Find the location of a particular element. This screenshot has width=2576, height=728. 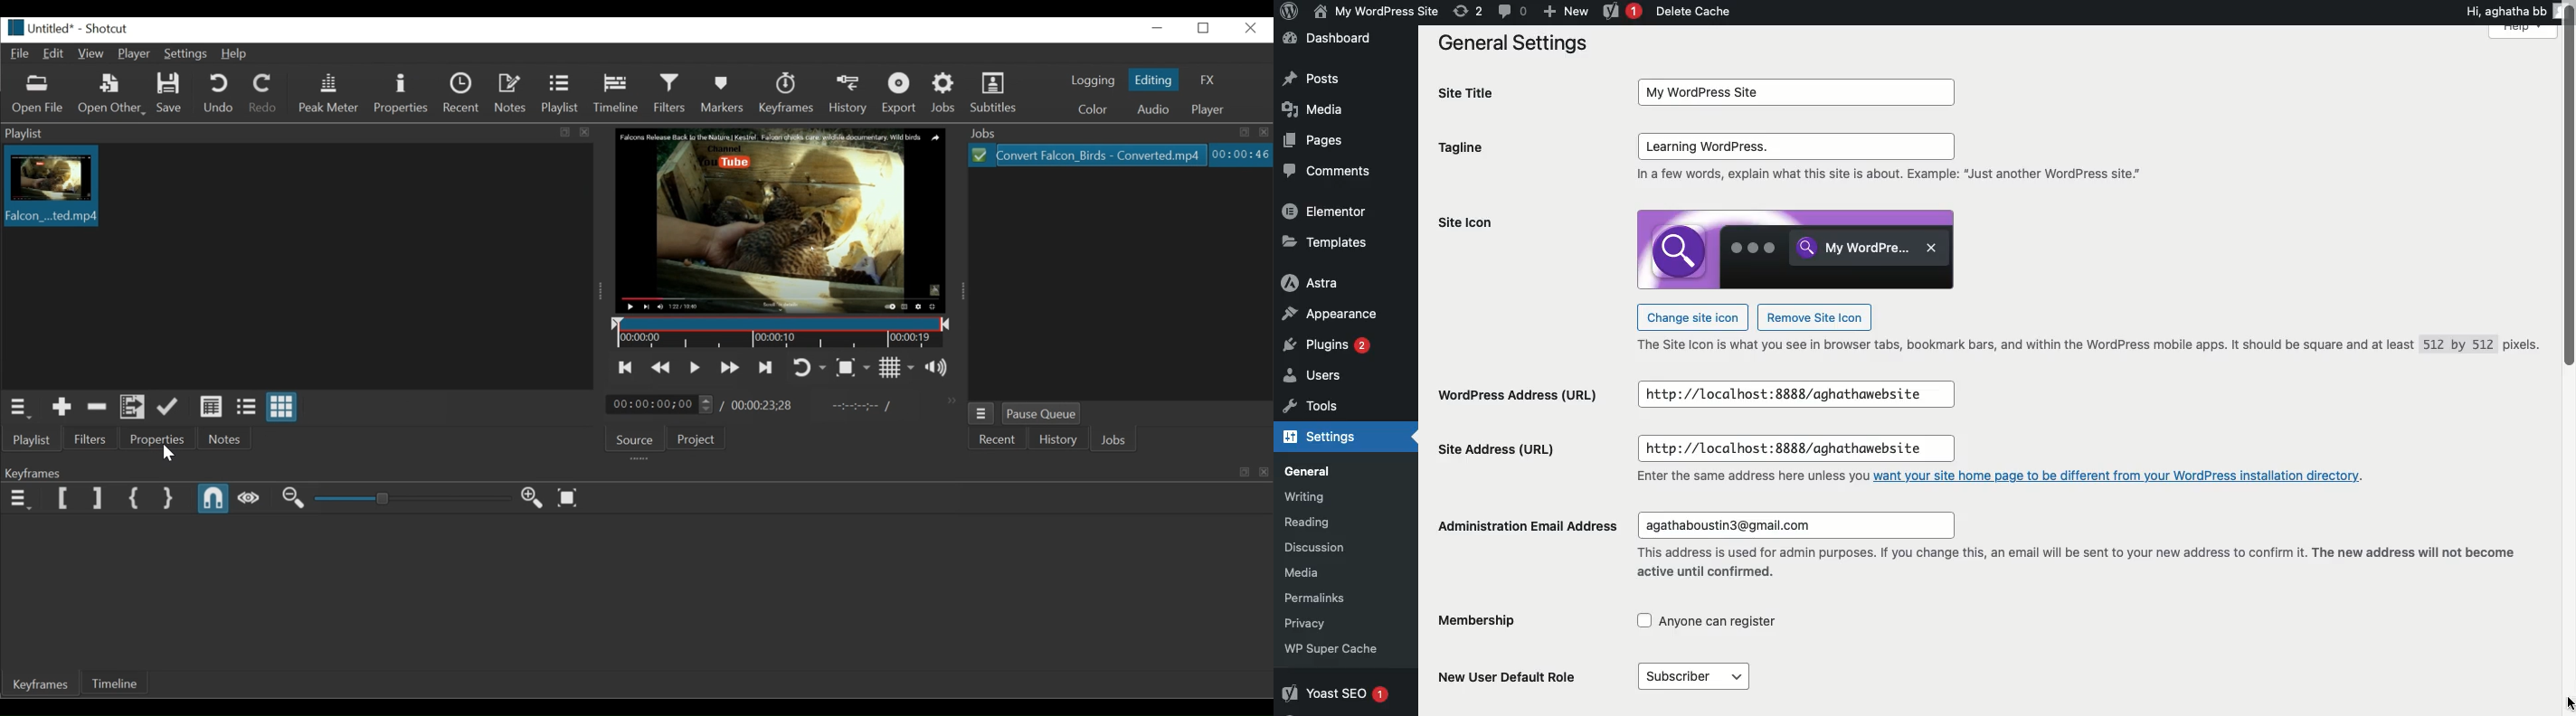

Edit is located at coordinates (54, 54).